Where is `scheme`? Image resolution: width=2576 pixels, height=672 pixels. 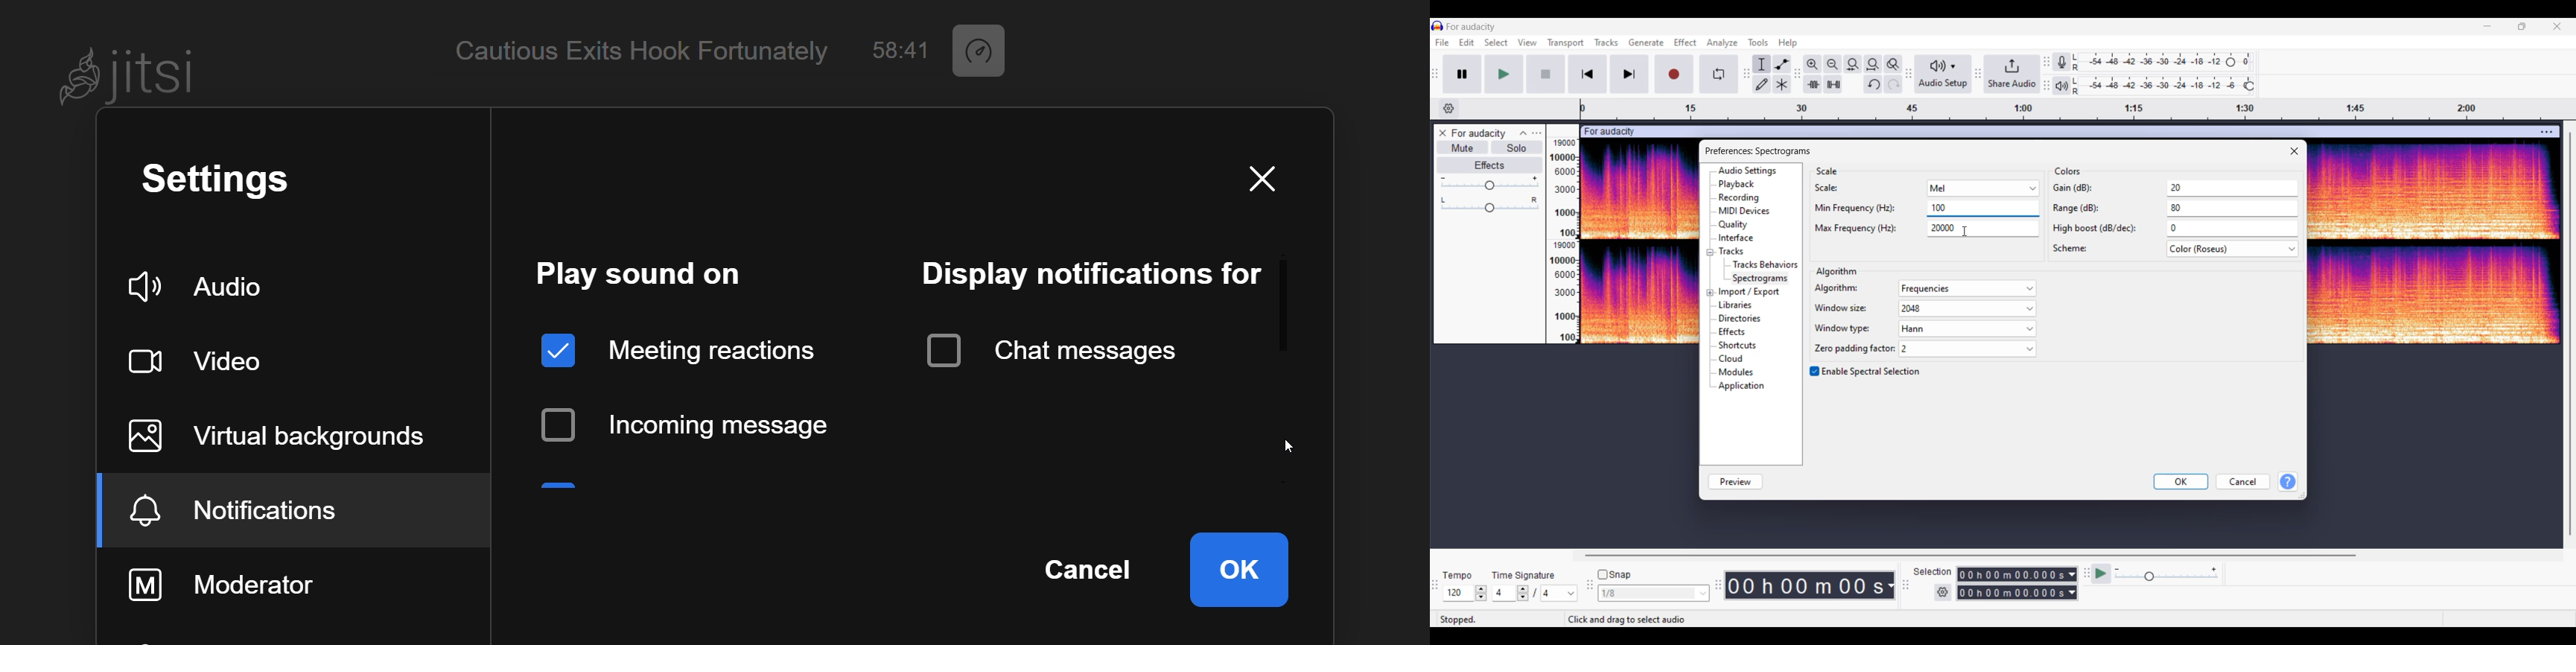 scheme is located at coordinates (2175, 250).